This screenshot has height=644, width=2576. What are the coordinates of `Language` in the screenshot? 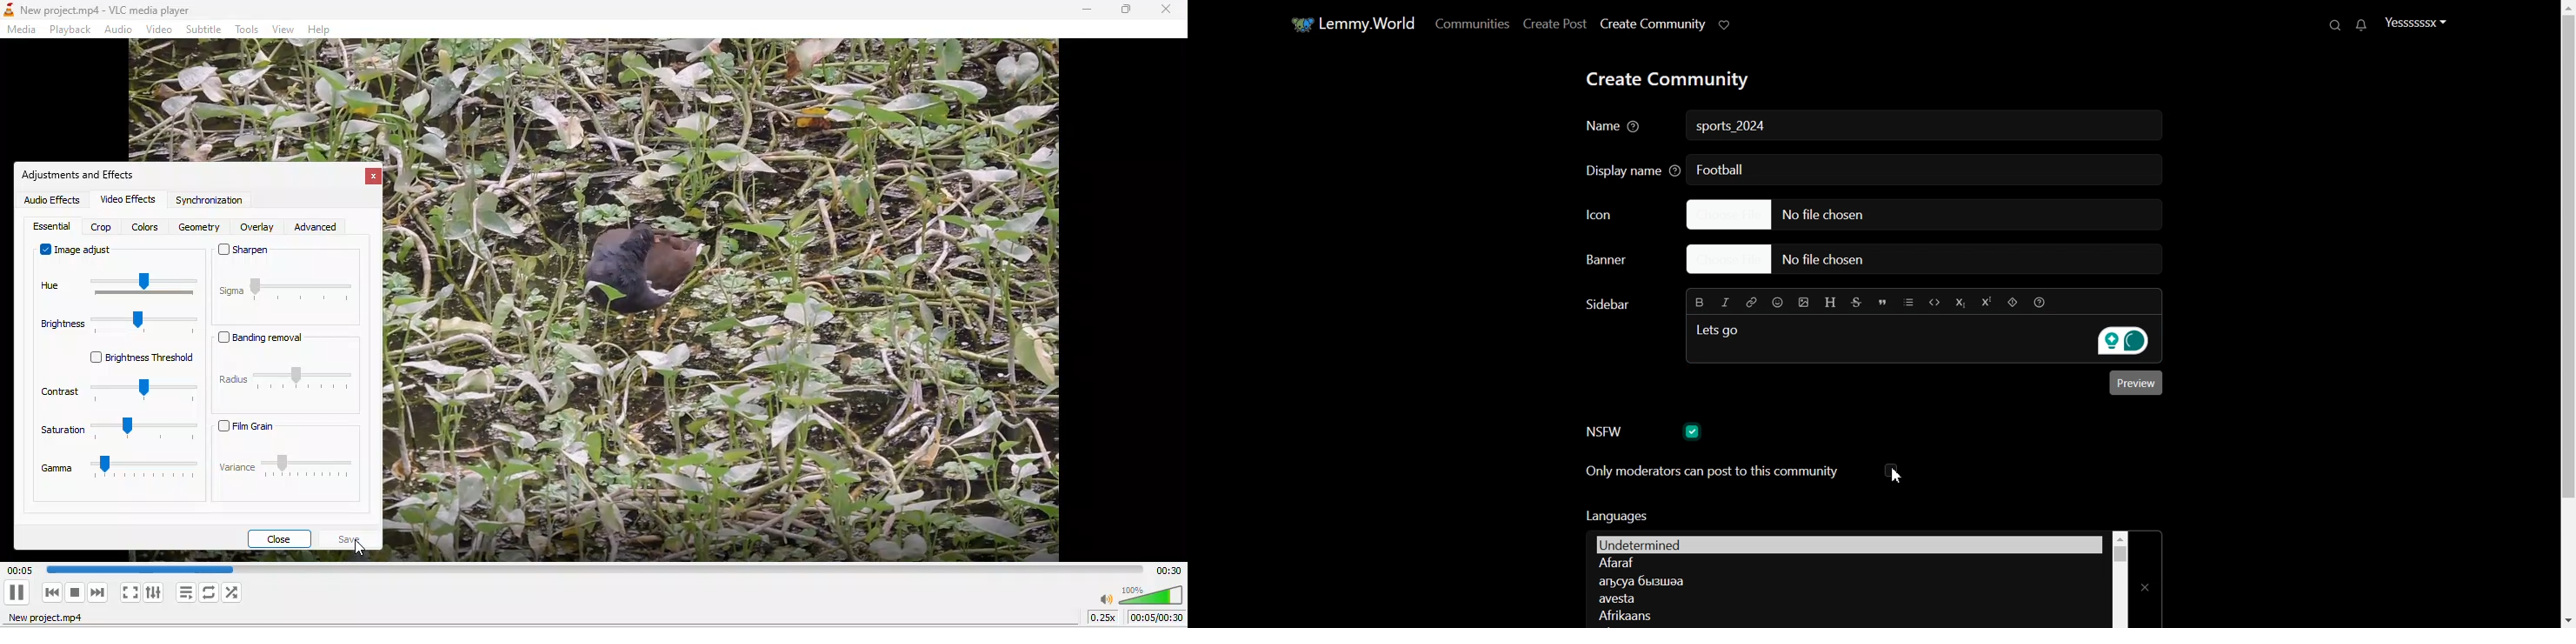 It's located at (1844, 580).